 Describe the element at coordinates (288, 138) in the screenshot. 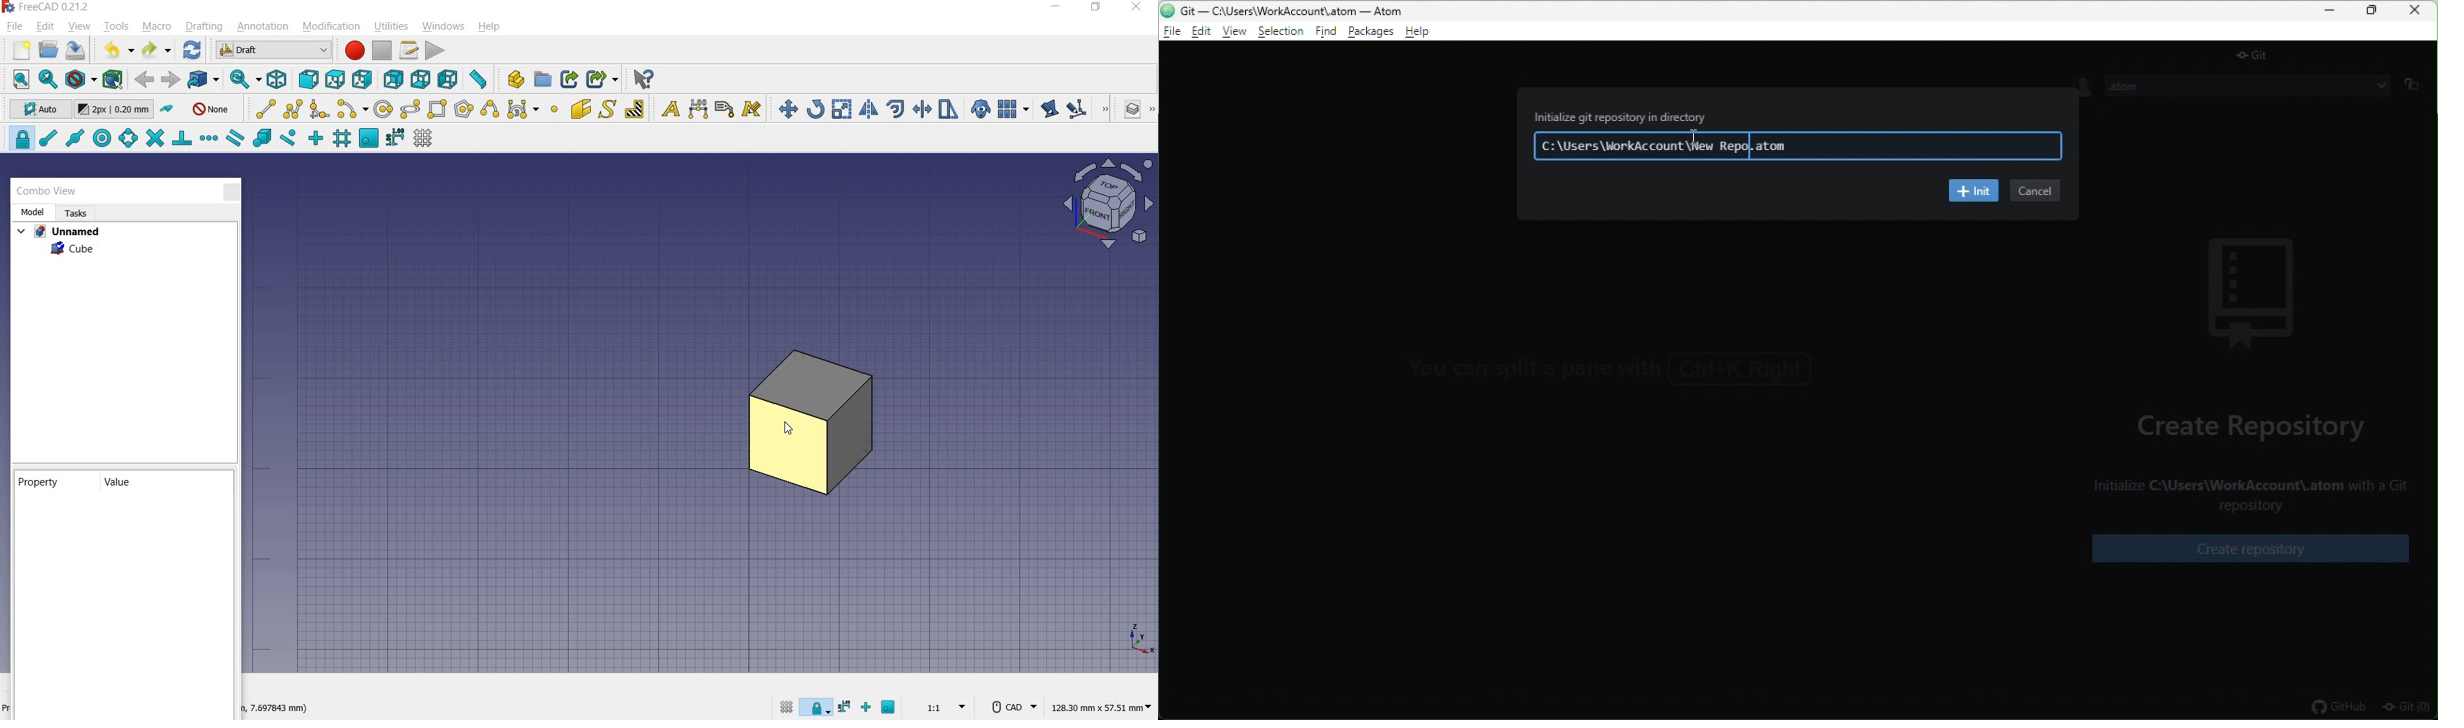

I see `snap near` at that location.